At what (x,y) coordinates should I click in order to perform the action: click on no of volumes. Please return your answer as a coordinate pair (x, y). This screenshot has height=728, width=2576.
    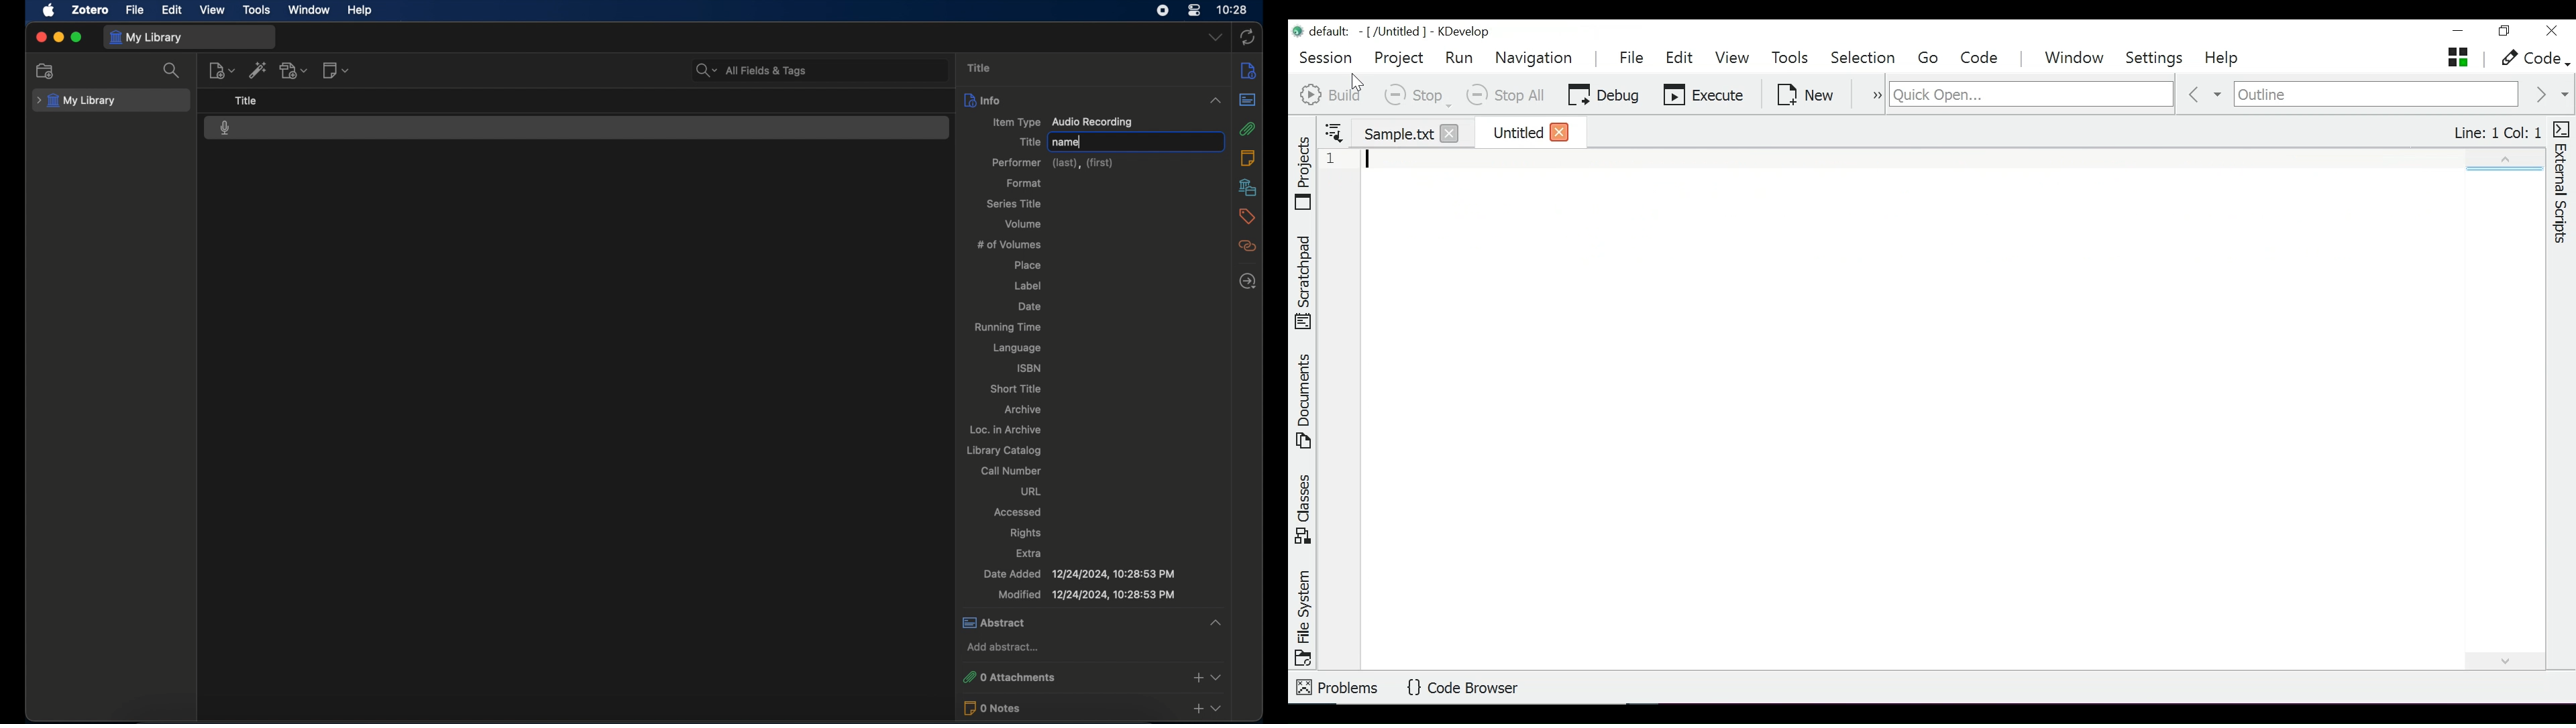
    Looking at the image, I should click on (1012, 245).